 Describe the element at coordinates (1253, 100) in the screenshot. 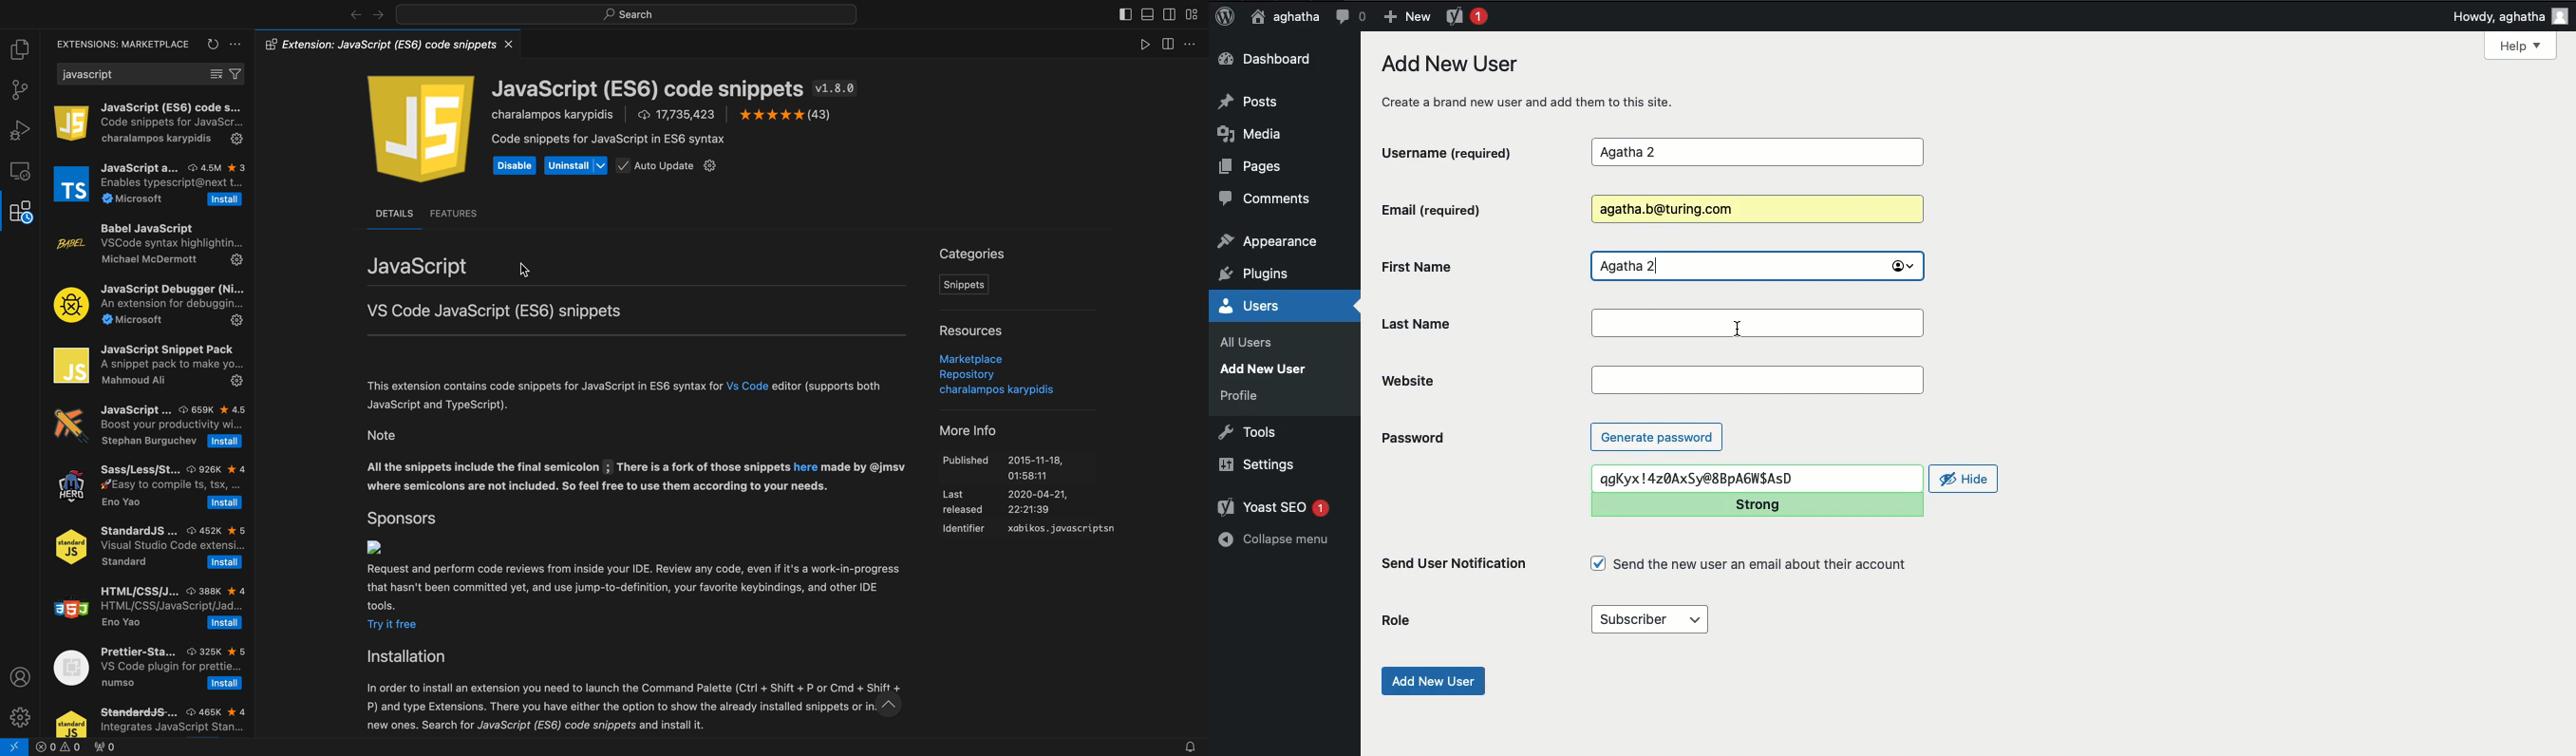

I see `Posts` at that location.